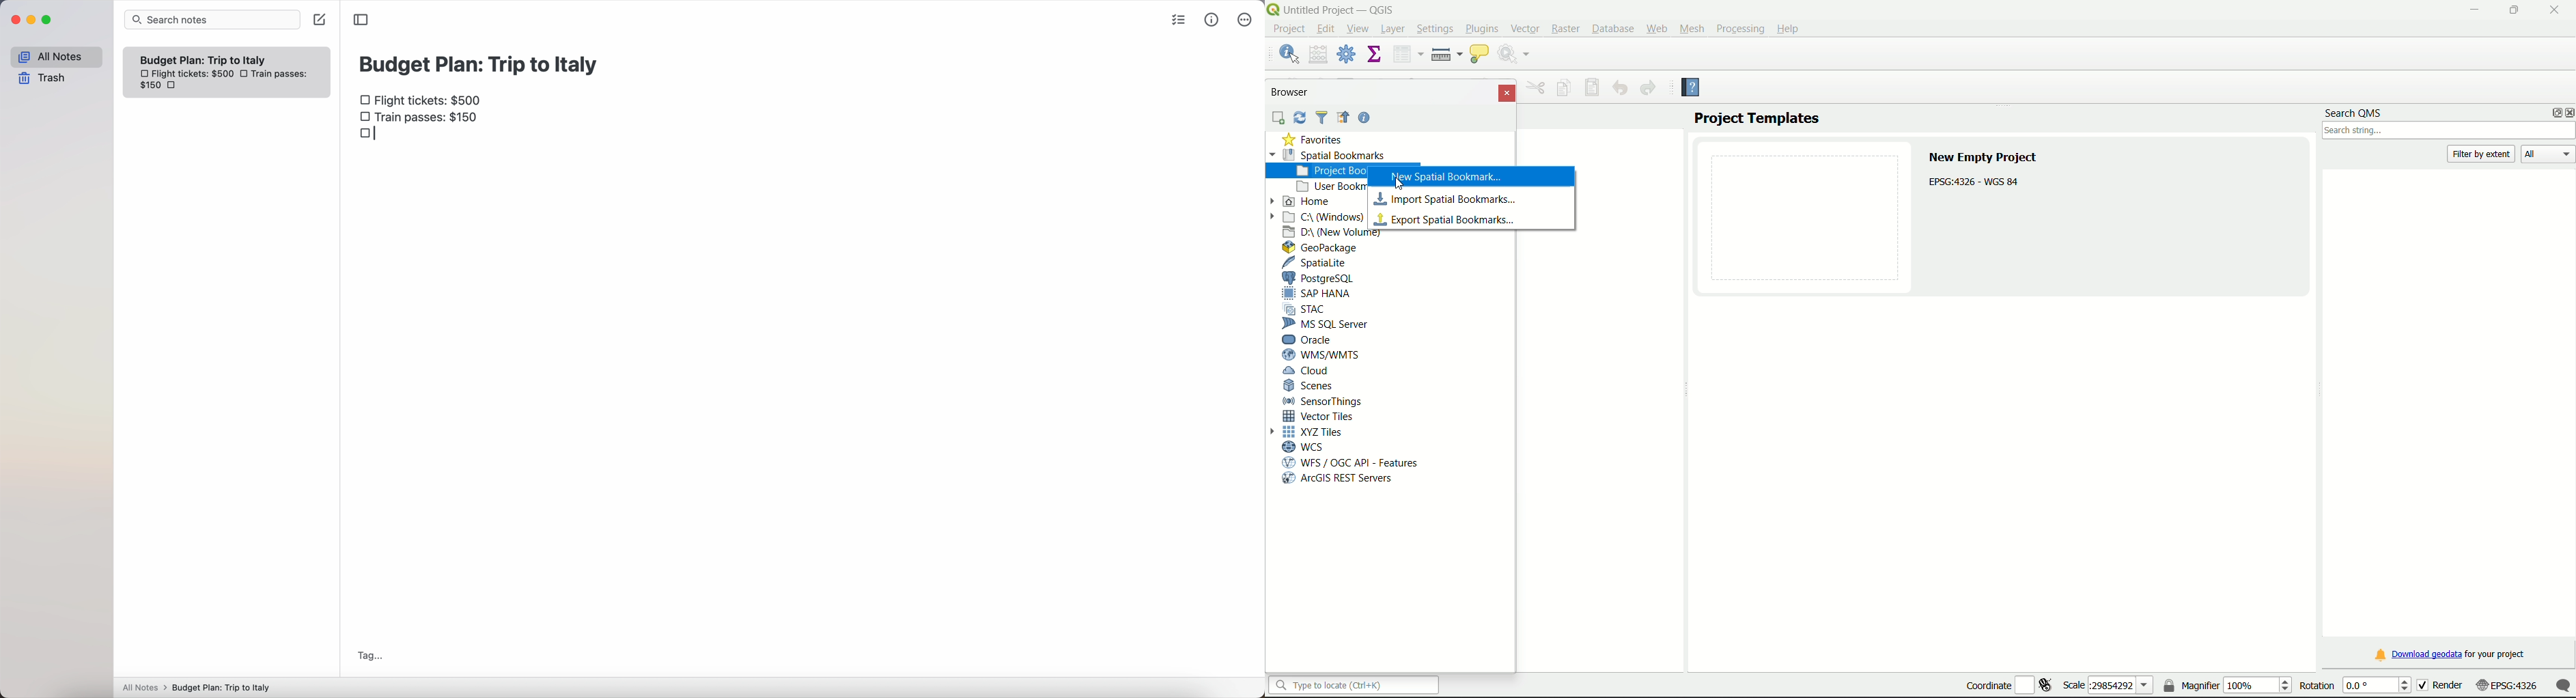 This screenshot has width=2576, height=700. Describe the element at coordinates (2450, 131) in the screenshot. I see `search box` at that location.